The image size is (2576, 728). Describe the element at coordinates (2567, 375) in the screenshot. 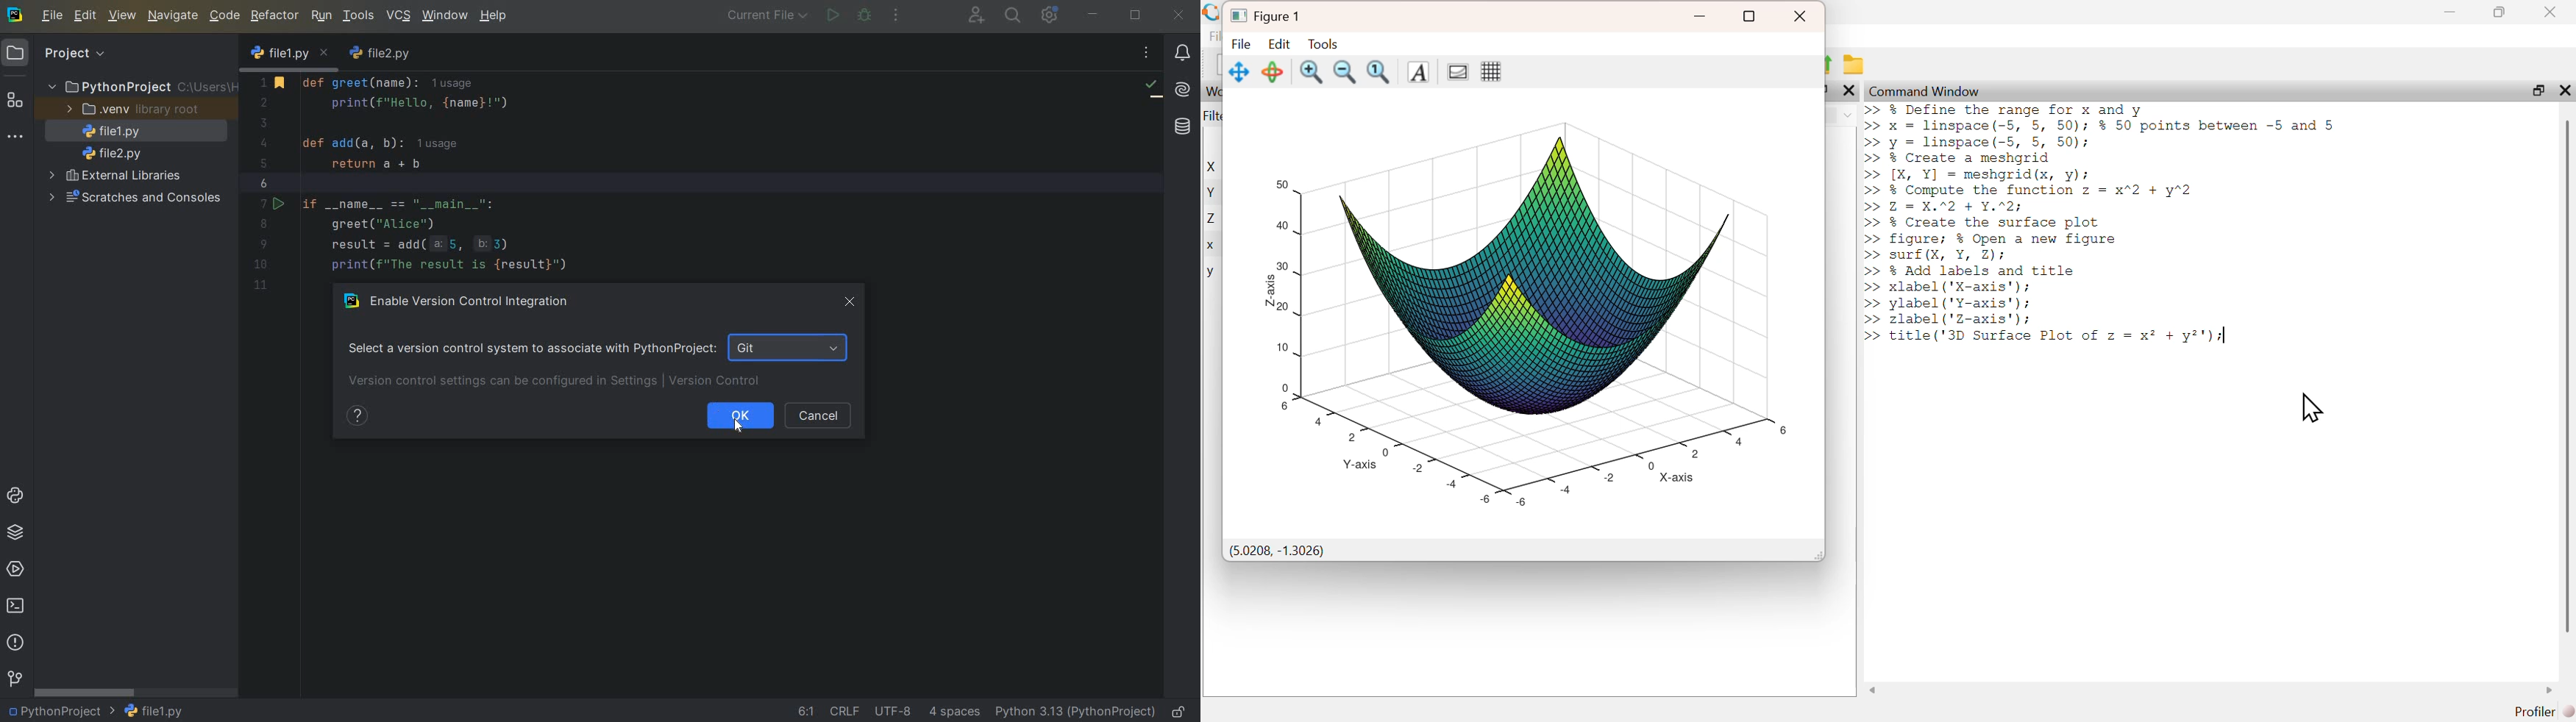

I see `scroll bar` at that location.